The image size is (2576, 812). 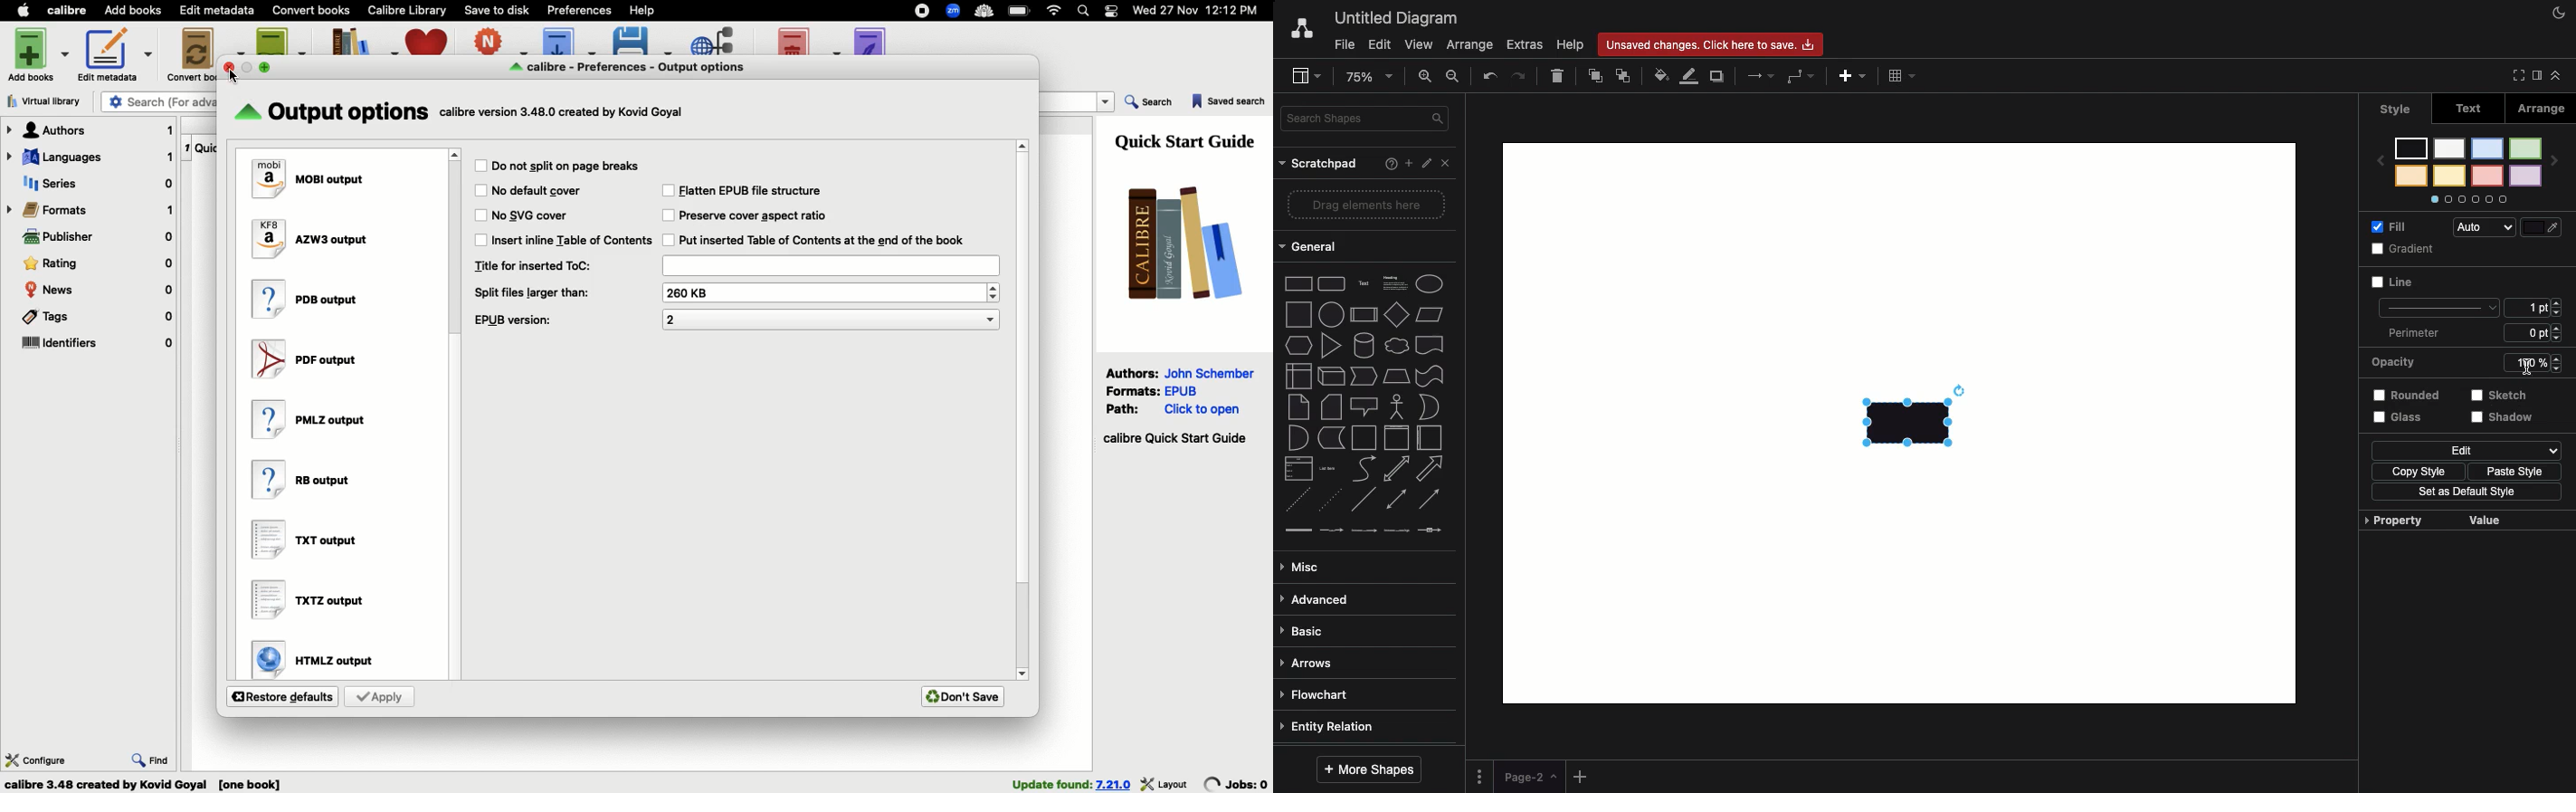 What do you see at coordinates (2413, 470) in the screenshot?
I see `Copy style` at bounding box center [2413, 470].